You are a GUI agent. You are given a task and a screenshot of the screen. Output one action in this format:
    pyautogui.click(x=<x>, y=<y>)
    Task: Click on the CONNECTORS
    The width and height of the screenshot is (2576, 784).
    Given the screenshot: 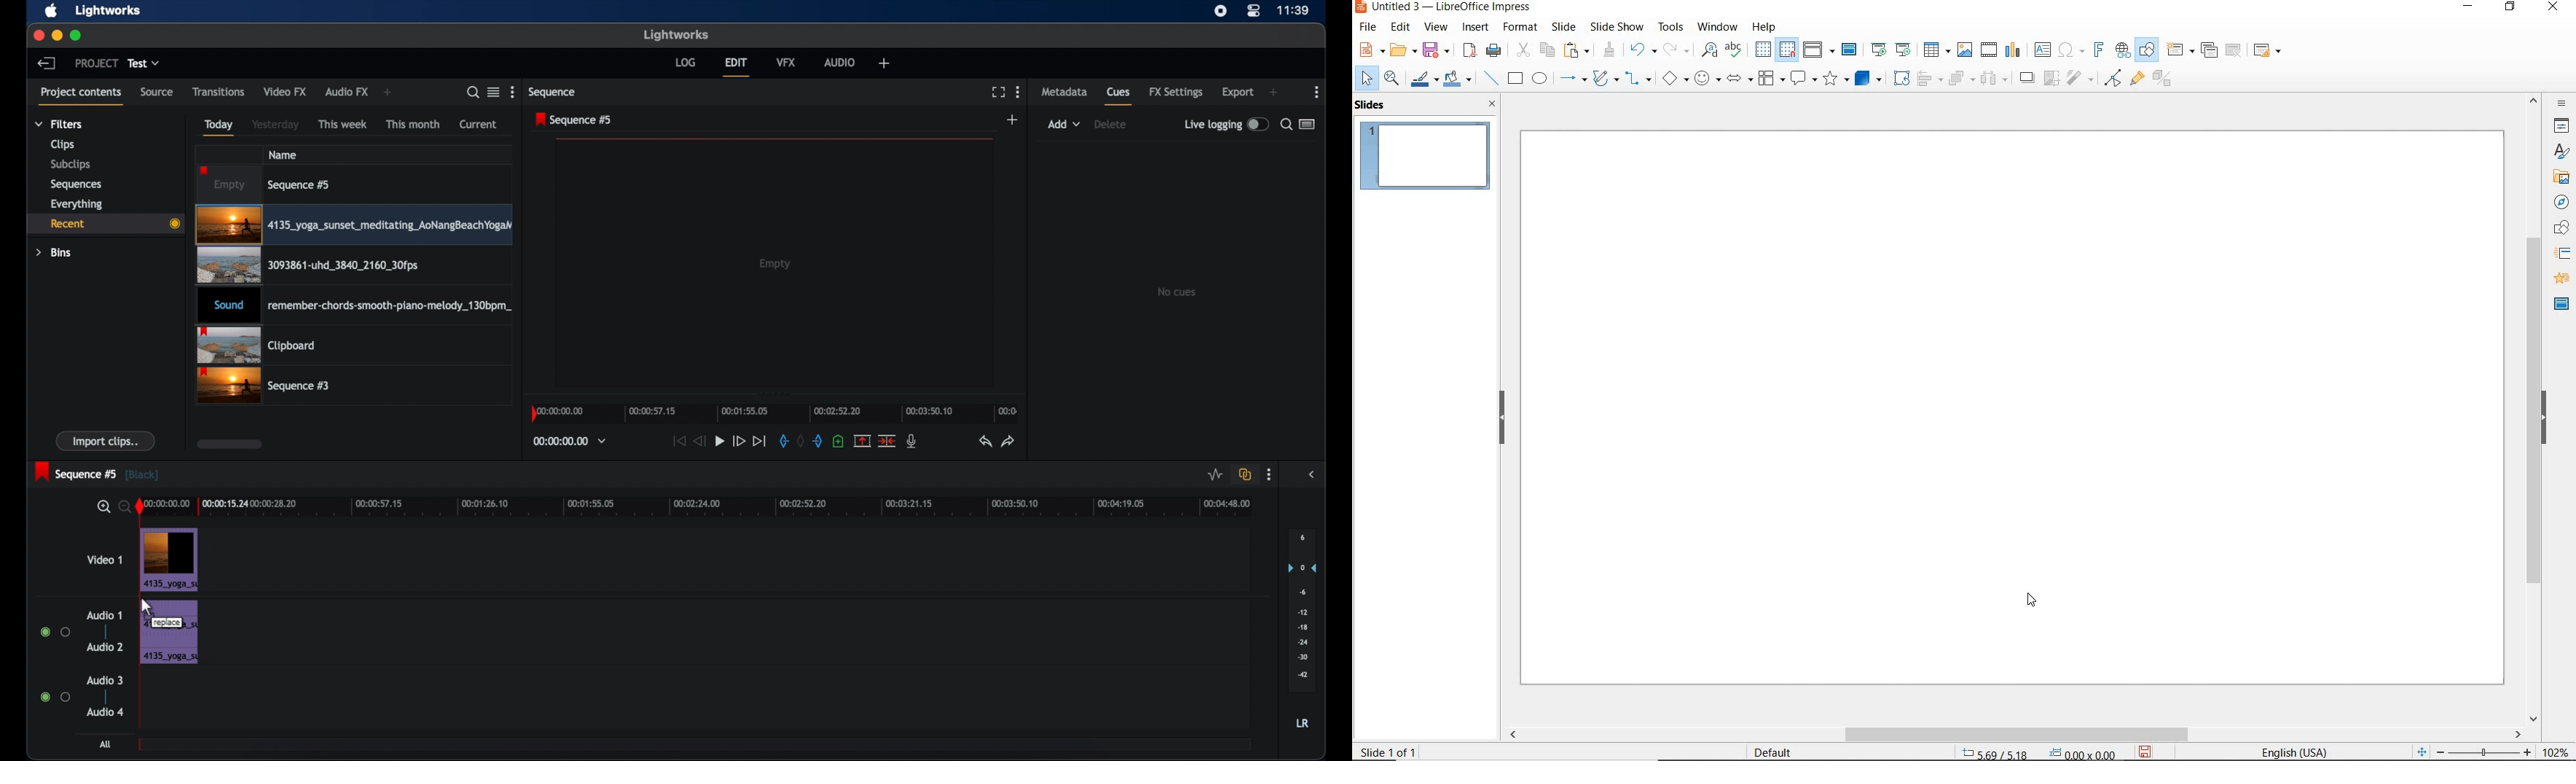 What is the action you would take?
    pyautogui.click(x=1638, y=77)
    